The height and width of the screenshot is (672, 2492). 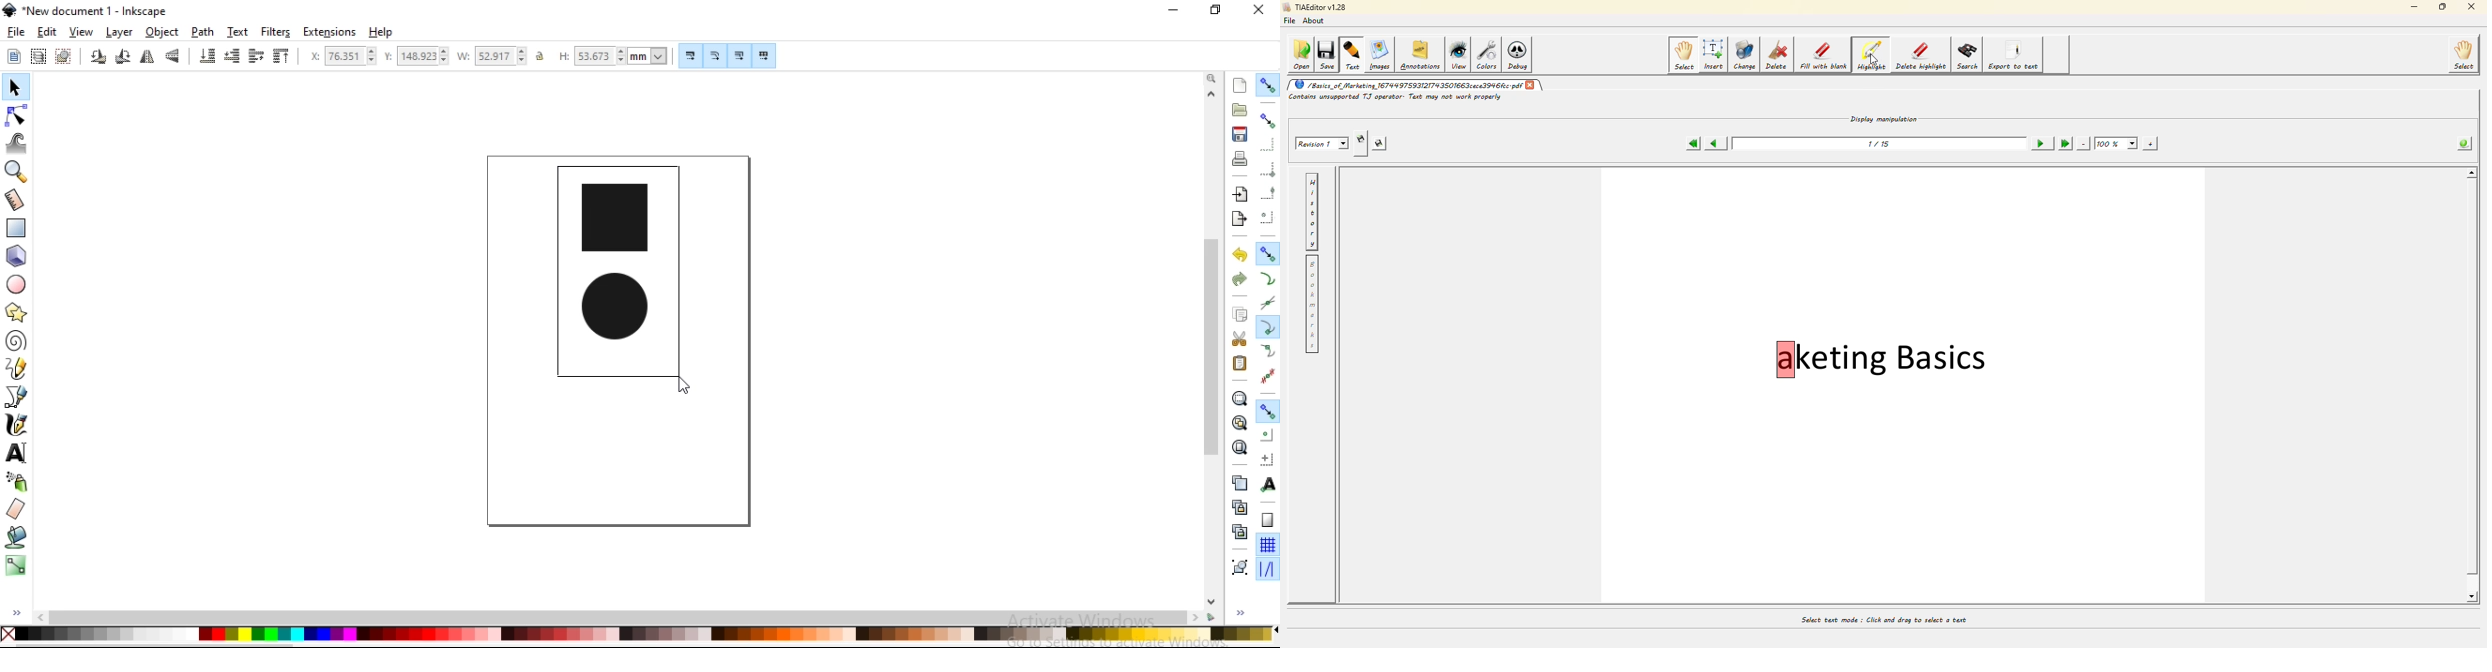 What do you see at coordinates (16, 452) in the screenshot?
I see `create and edit text objects` at bounding box center [16, 452].